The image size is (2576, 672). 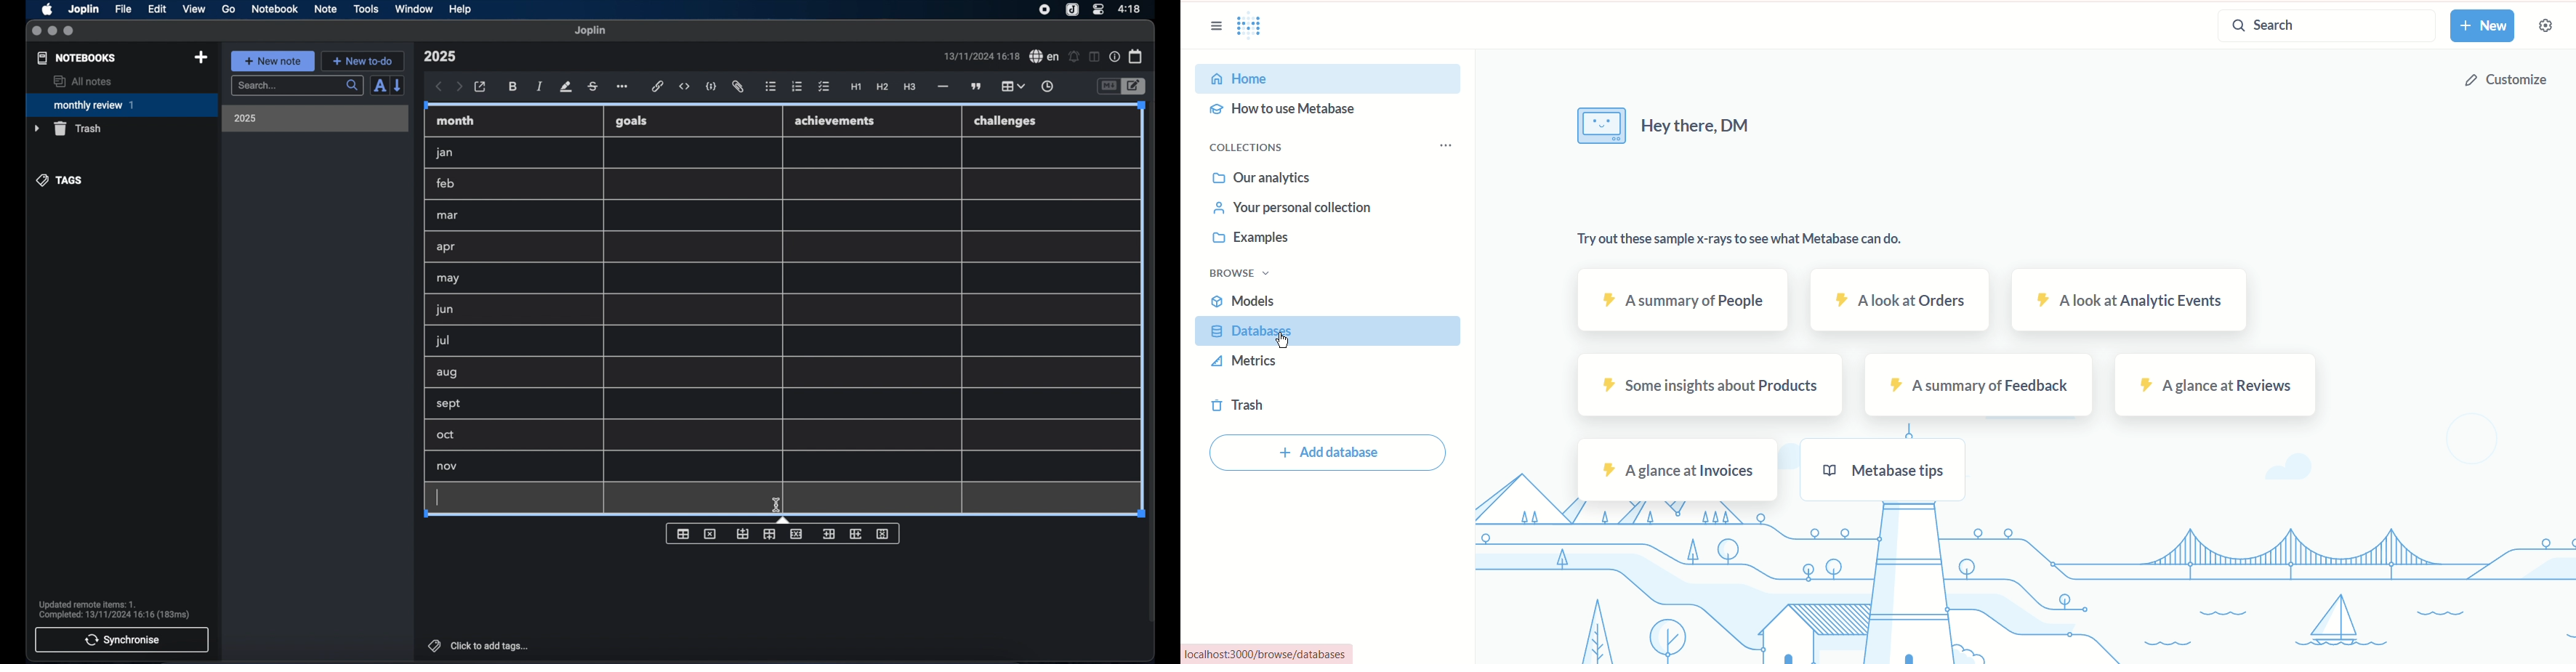 I want to click on joplin, so click(x=591, y=30).